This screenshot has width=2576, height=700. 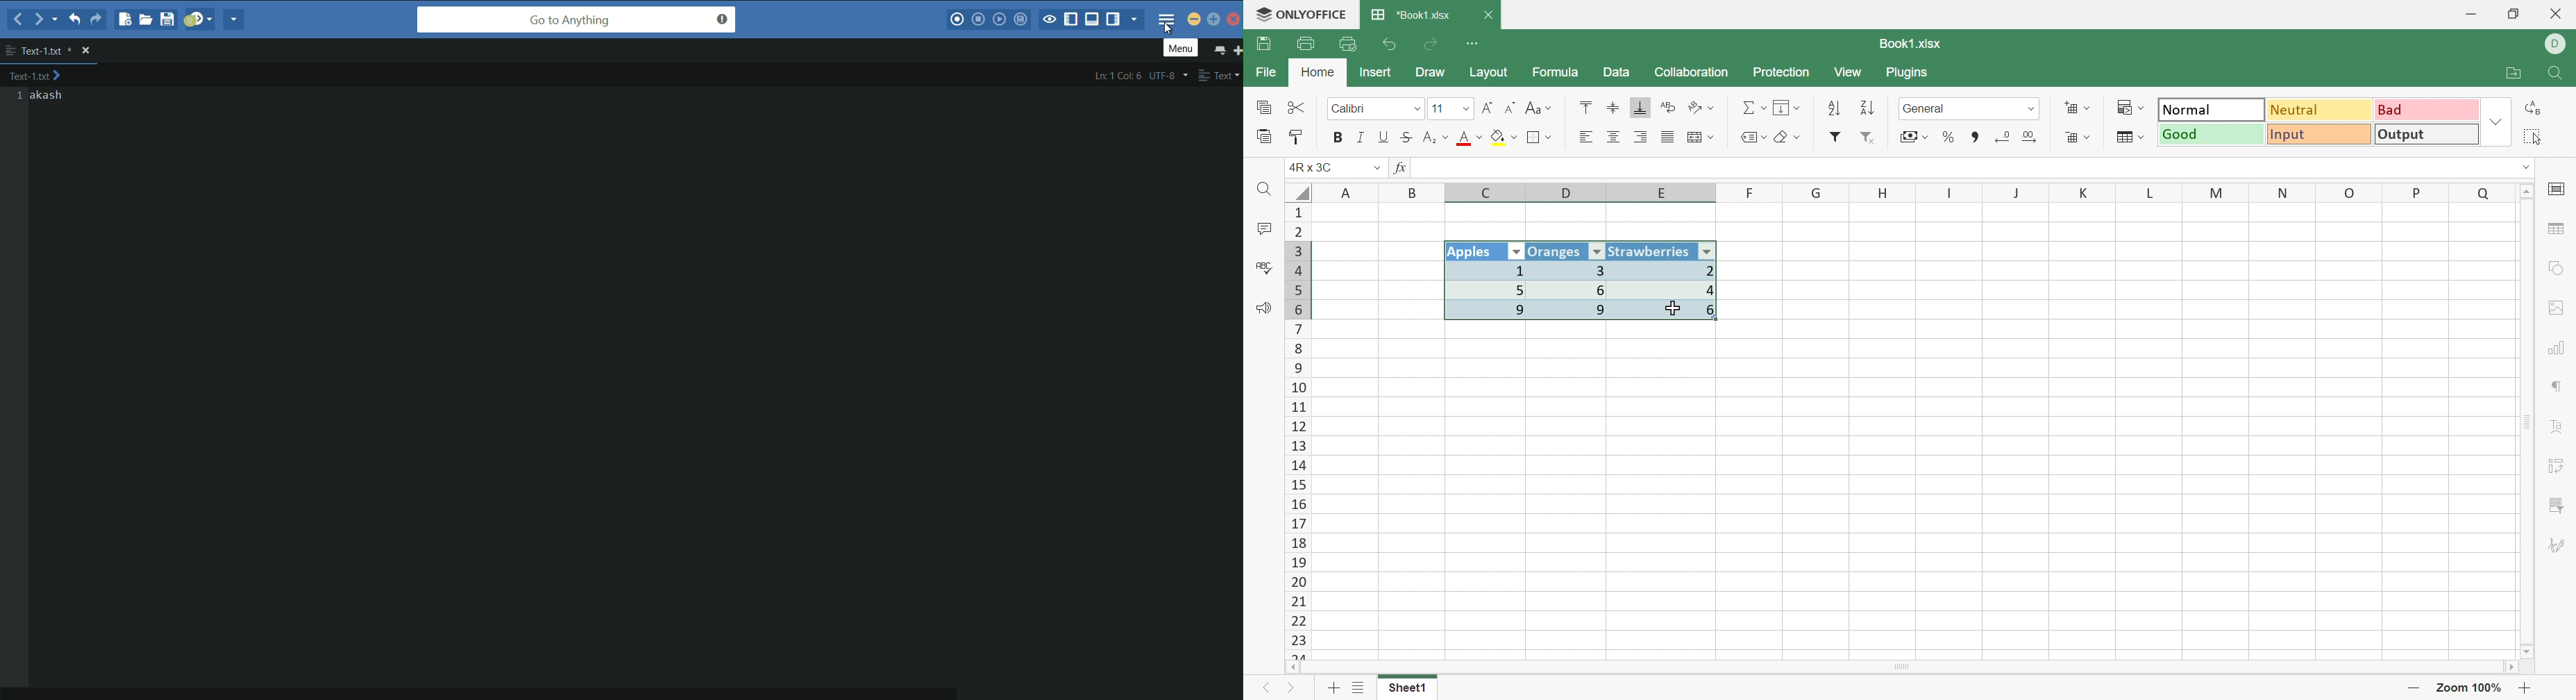 I want to click on Borders, so click(x=1540, y=138).